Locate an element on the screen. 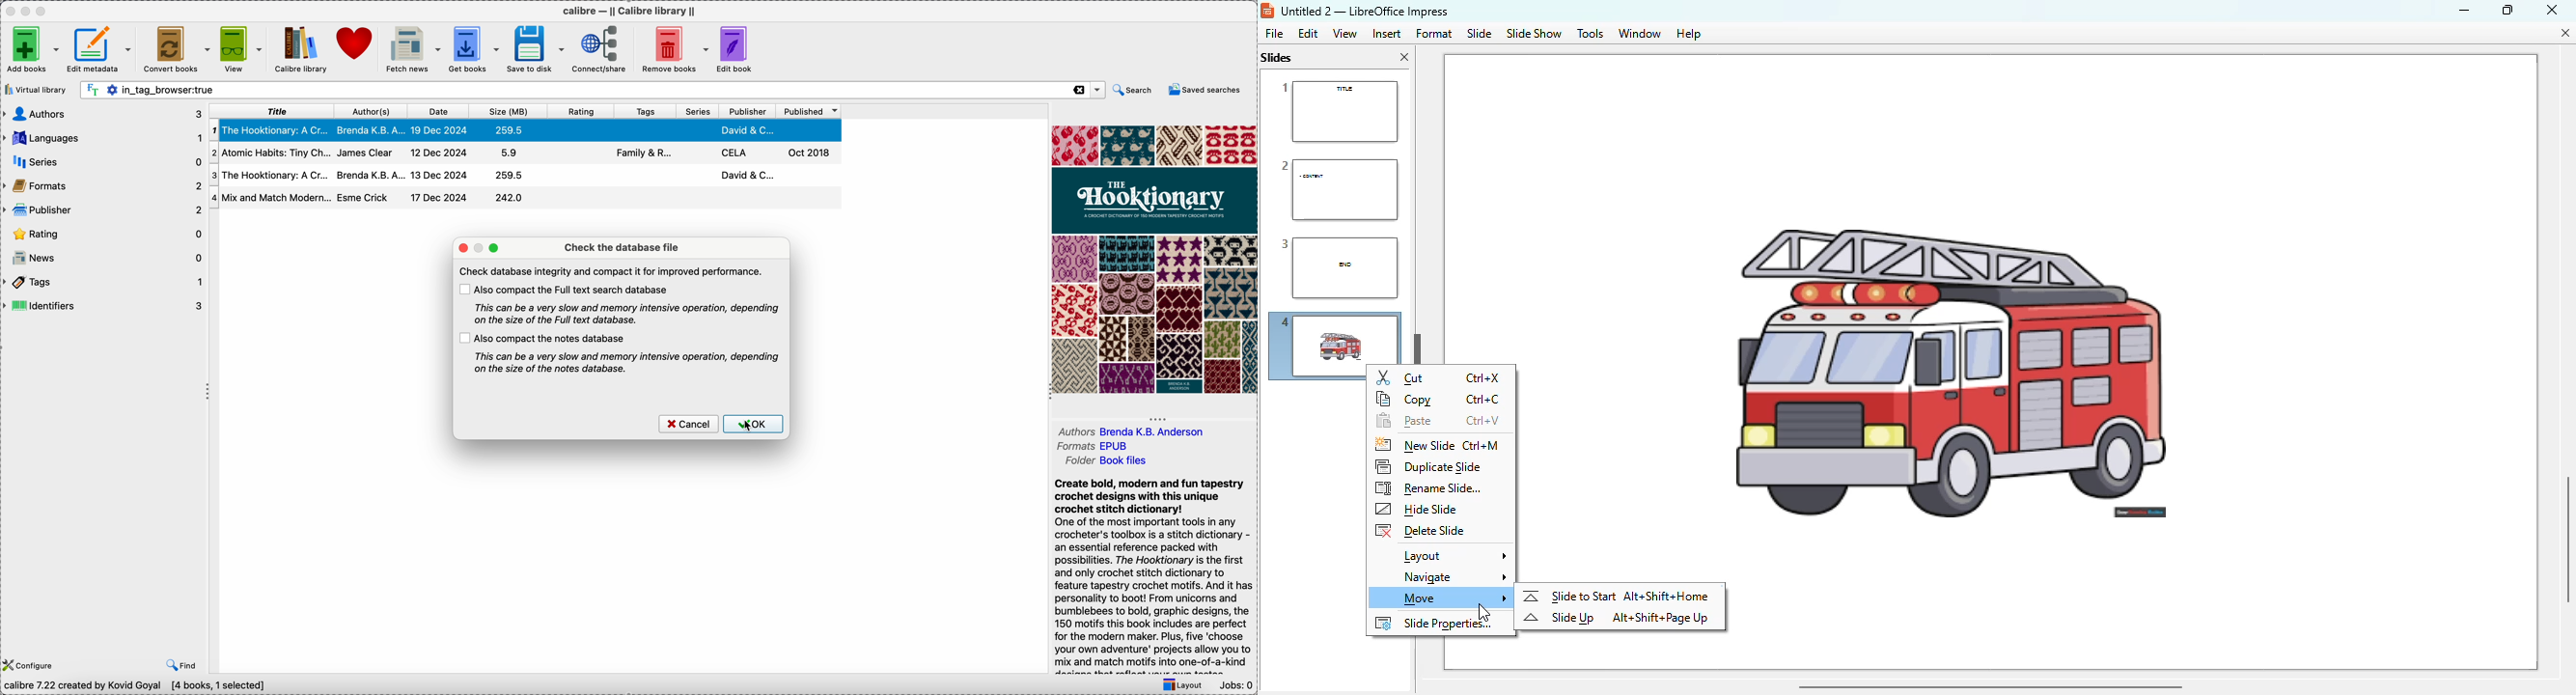 Image resolution: width=2576 pixels, height=700 pixels. shortcut for new slide is located at coordinates (1482, 446).